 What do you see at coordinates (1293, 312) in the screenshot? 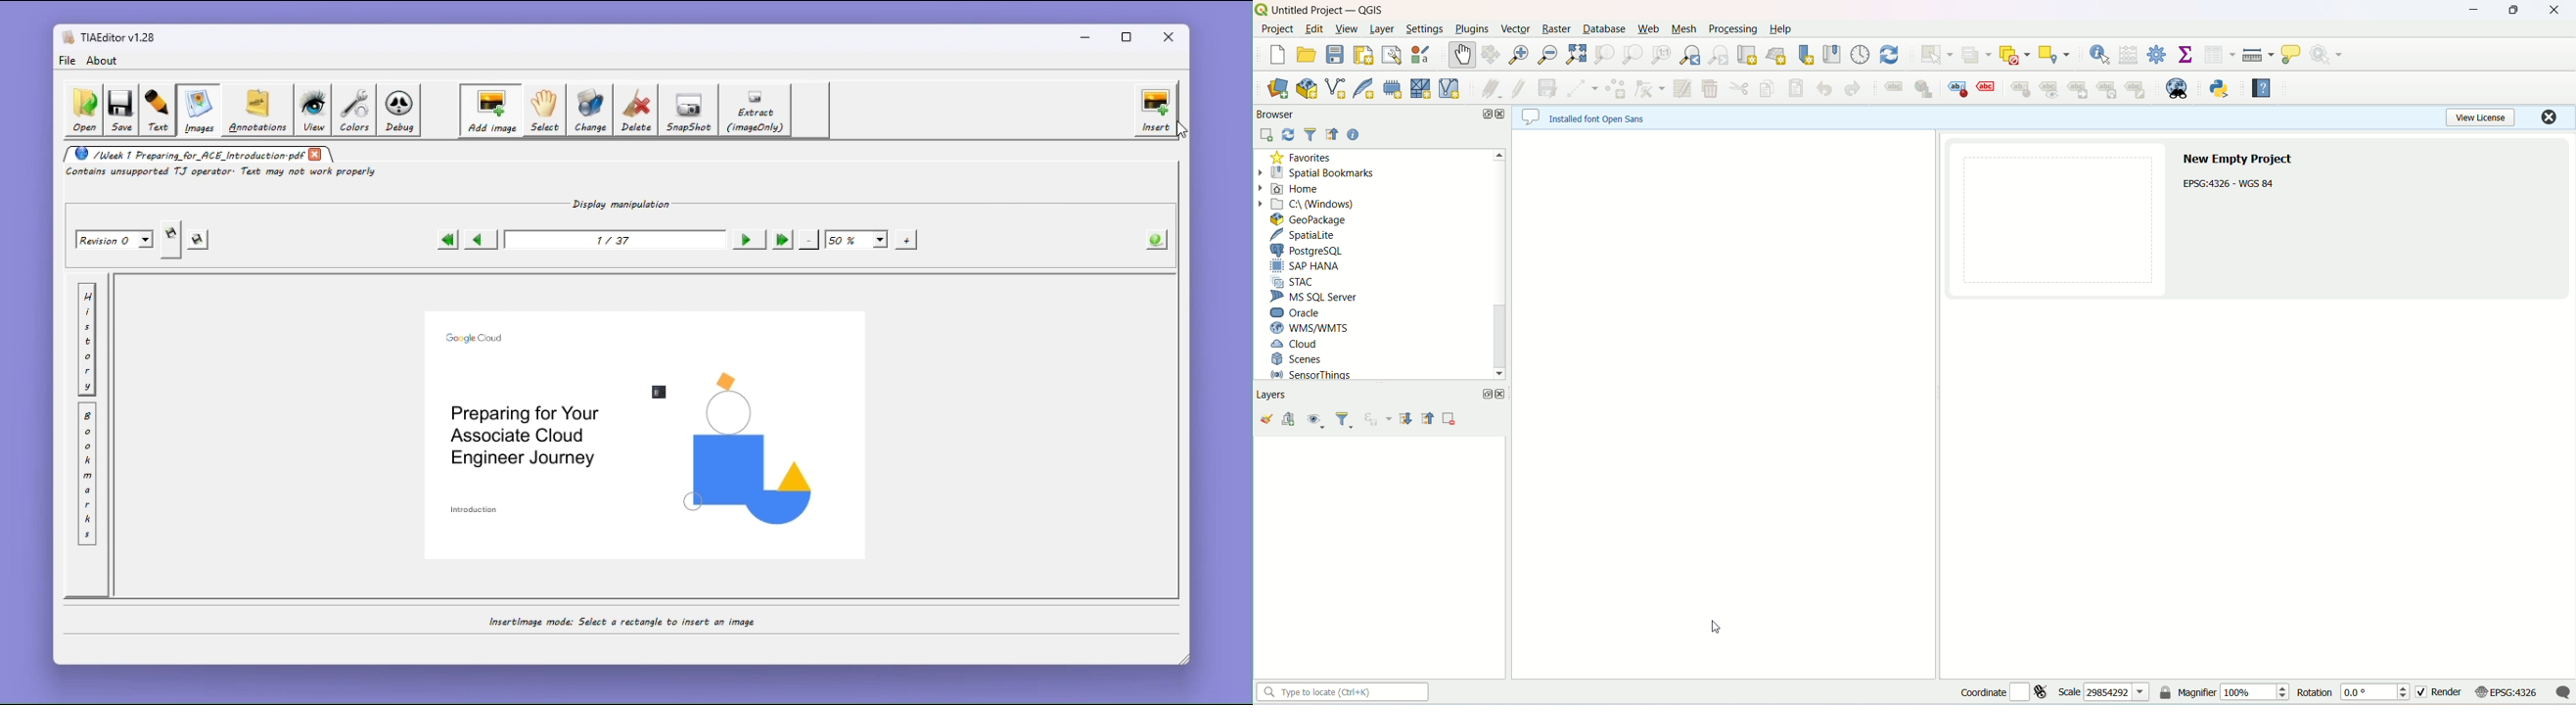
I see `ORACLE` at bounding box center [1293, 312].